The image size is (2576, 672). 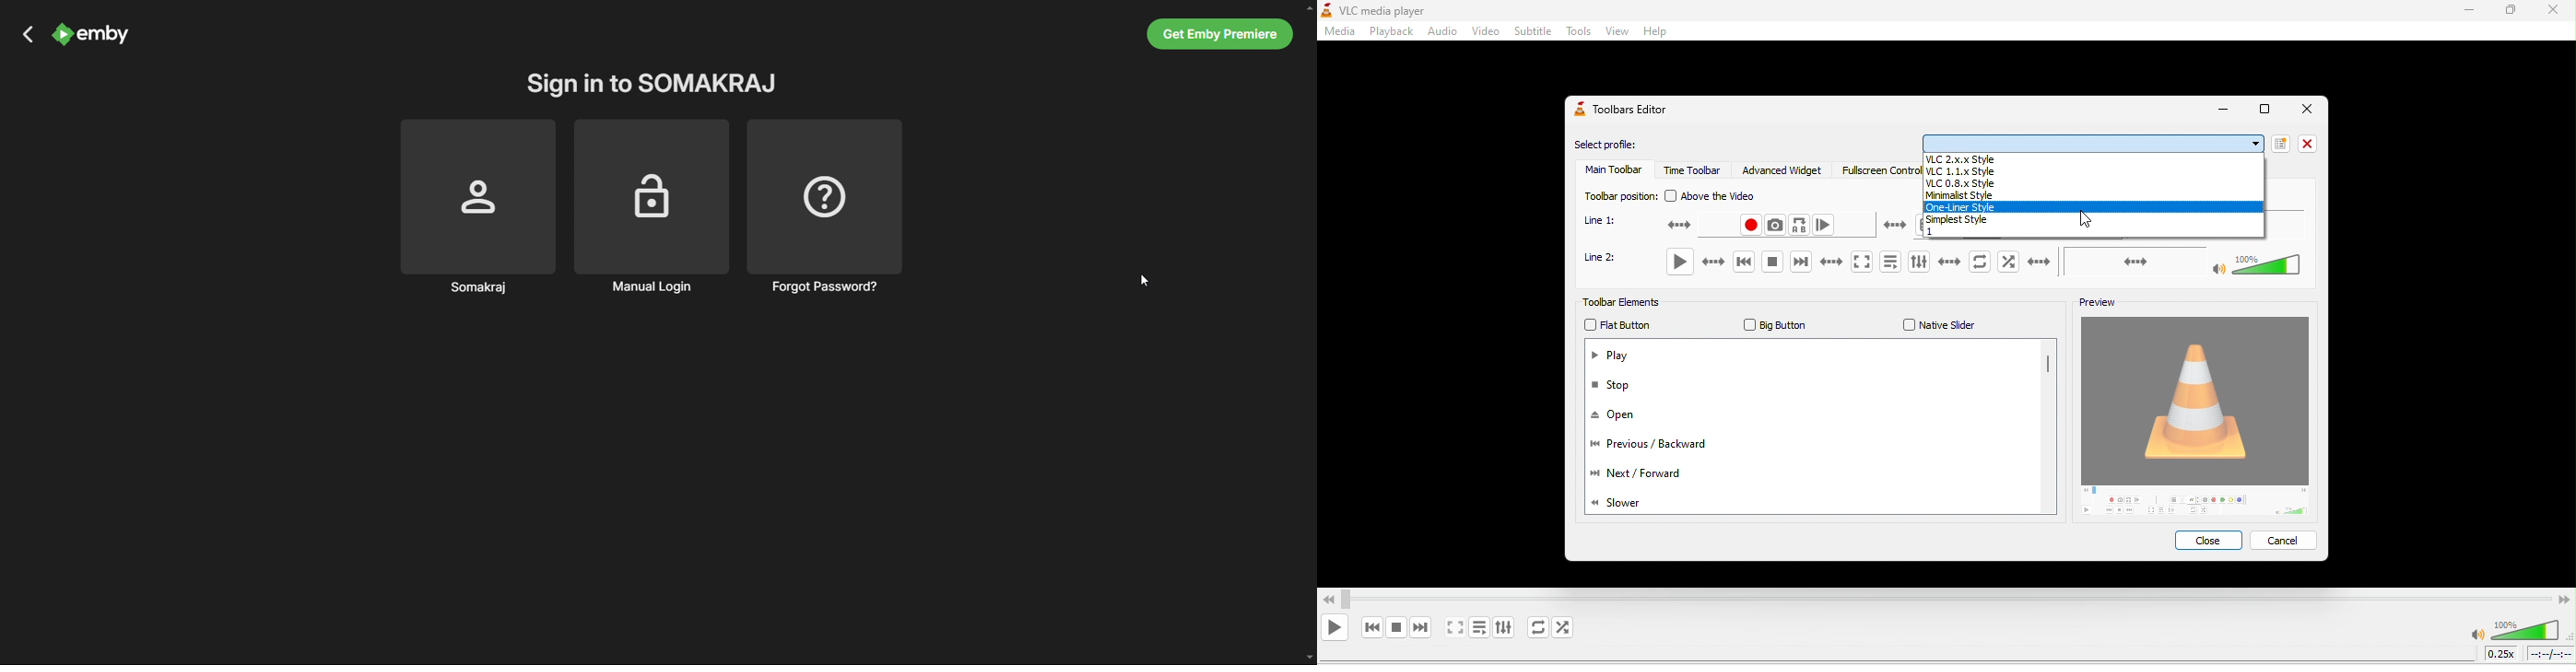 I want to click on one-liner style, so click(x=2096, y=206).